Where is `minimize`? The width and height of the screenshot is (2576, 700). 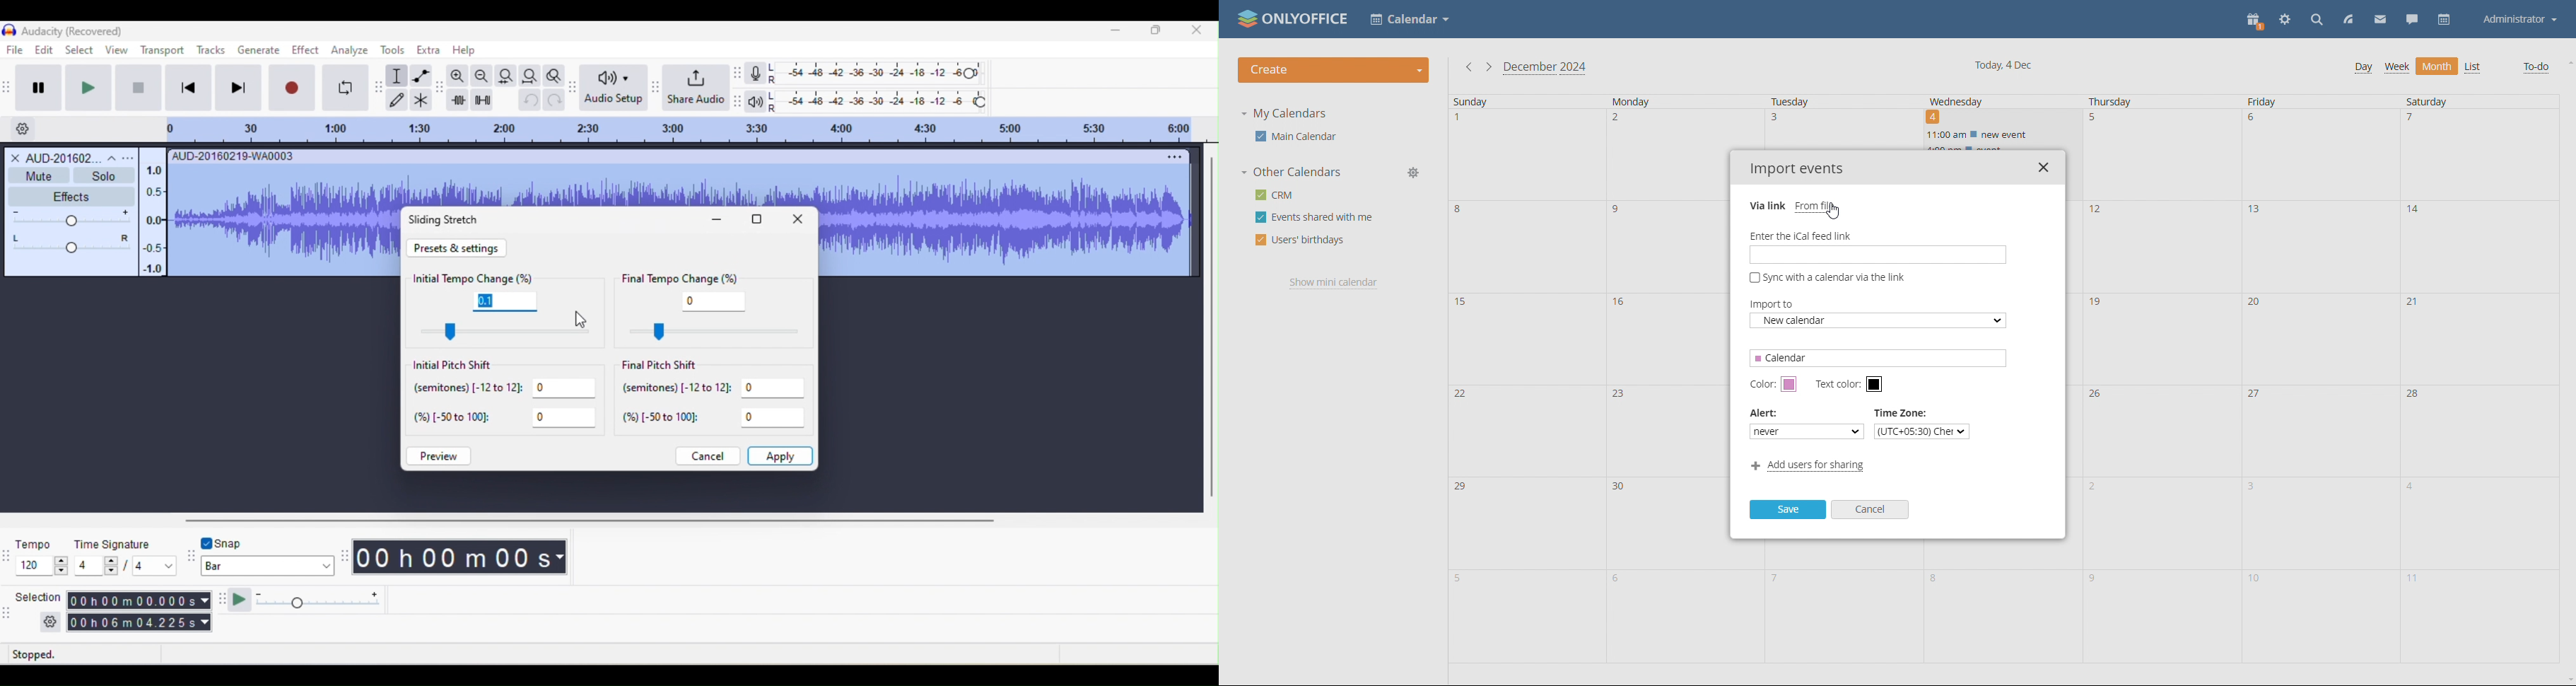 minimize is located at coordinates (719, 220).